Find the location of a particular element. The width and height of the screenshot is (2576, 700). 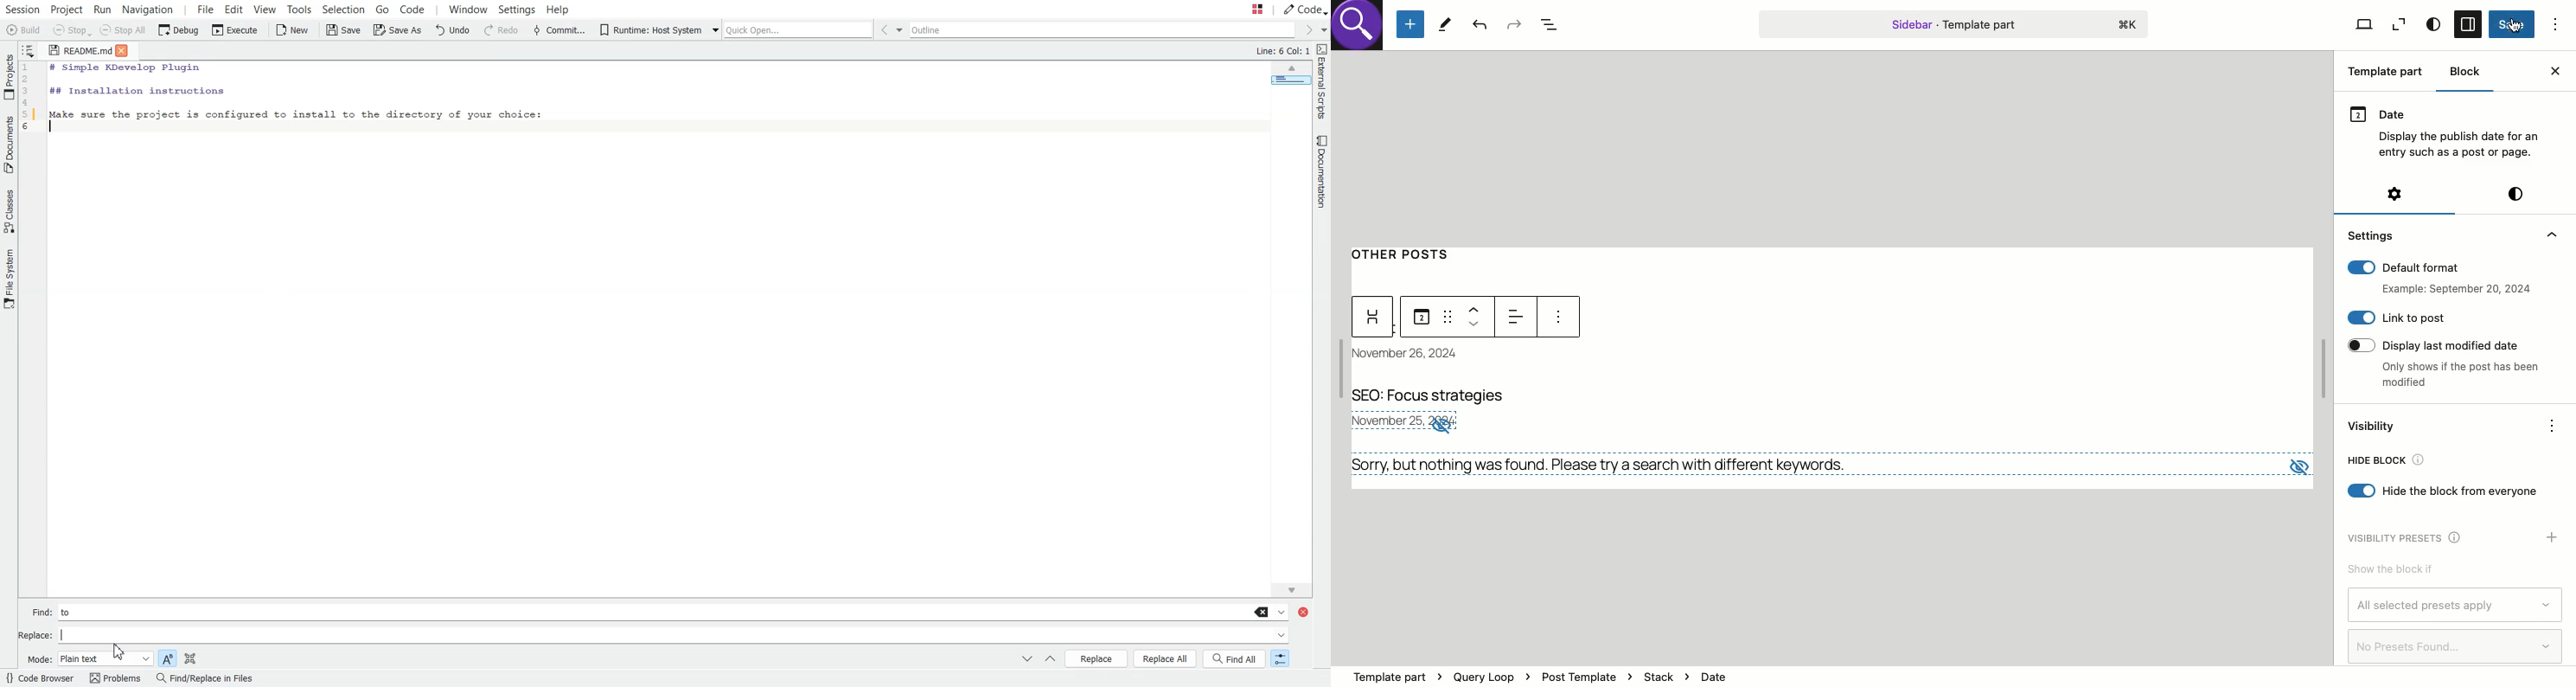

Hide block from everyone is located at coordinates (2444, 491).